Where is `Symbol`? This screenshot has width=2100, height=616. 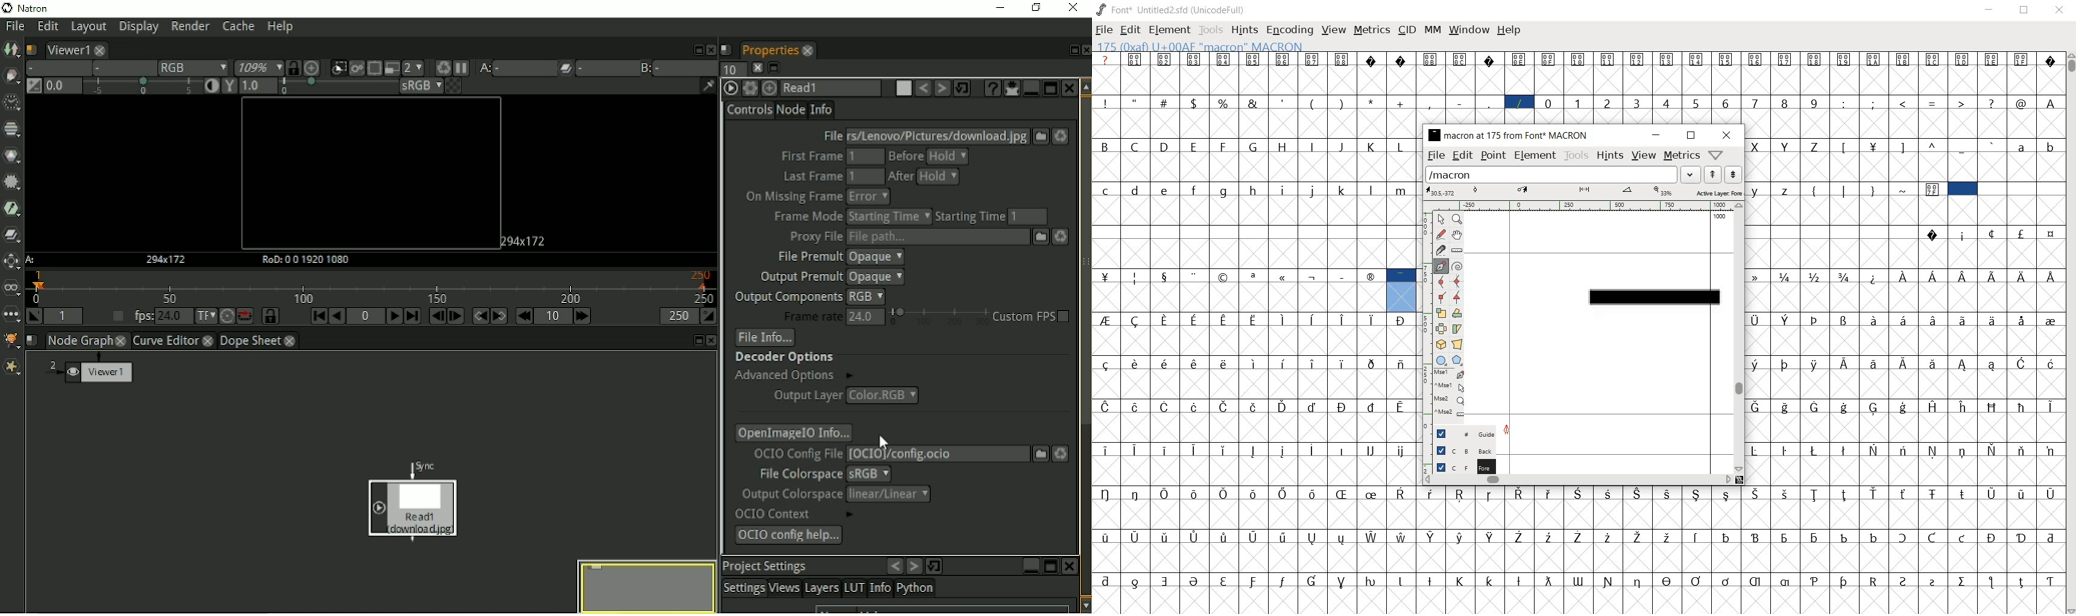 Symbol is located at coordinates (1137, 363).